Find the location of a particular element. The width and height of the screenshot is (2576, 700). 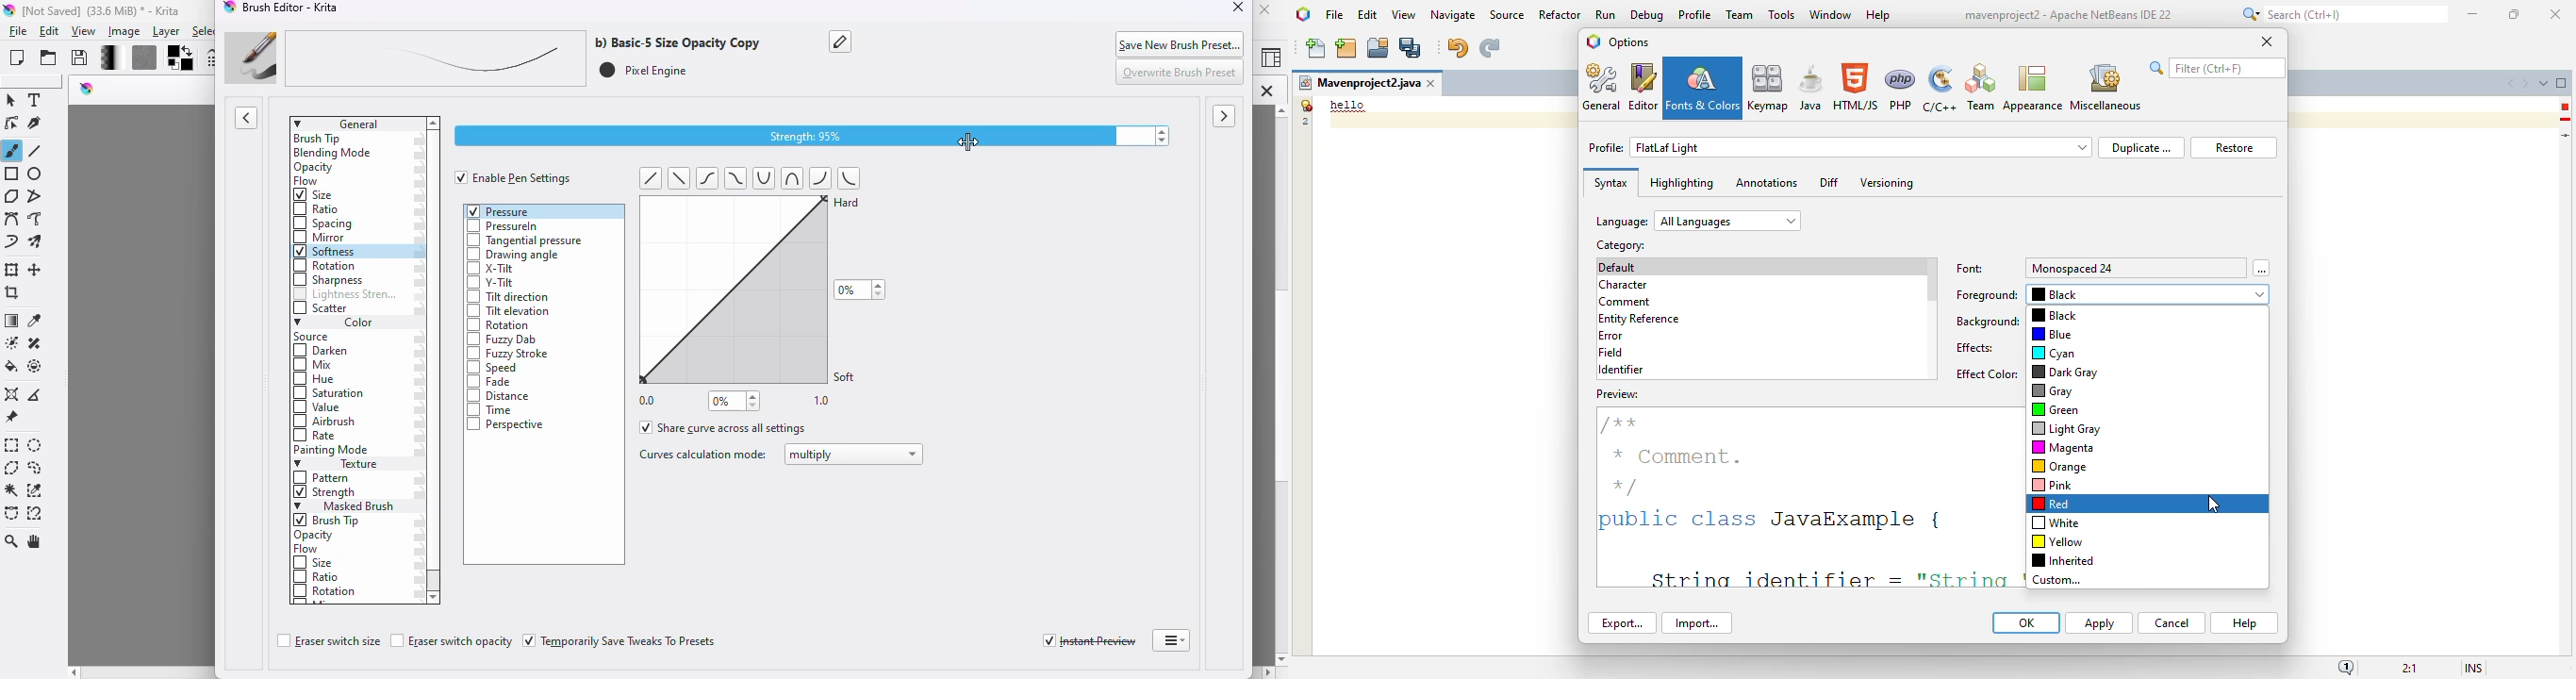

brush tip is located at coordinates (318, 139).